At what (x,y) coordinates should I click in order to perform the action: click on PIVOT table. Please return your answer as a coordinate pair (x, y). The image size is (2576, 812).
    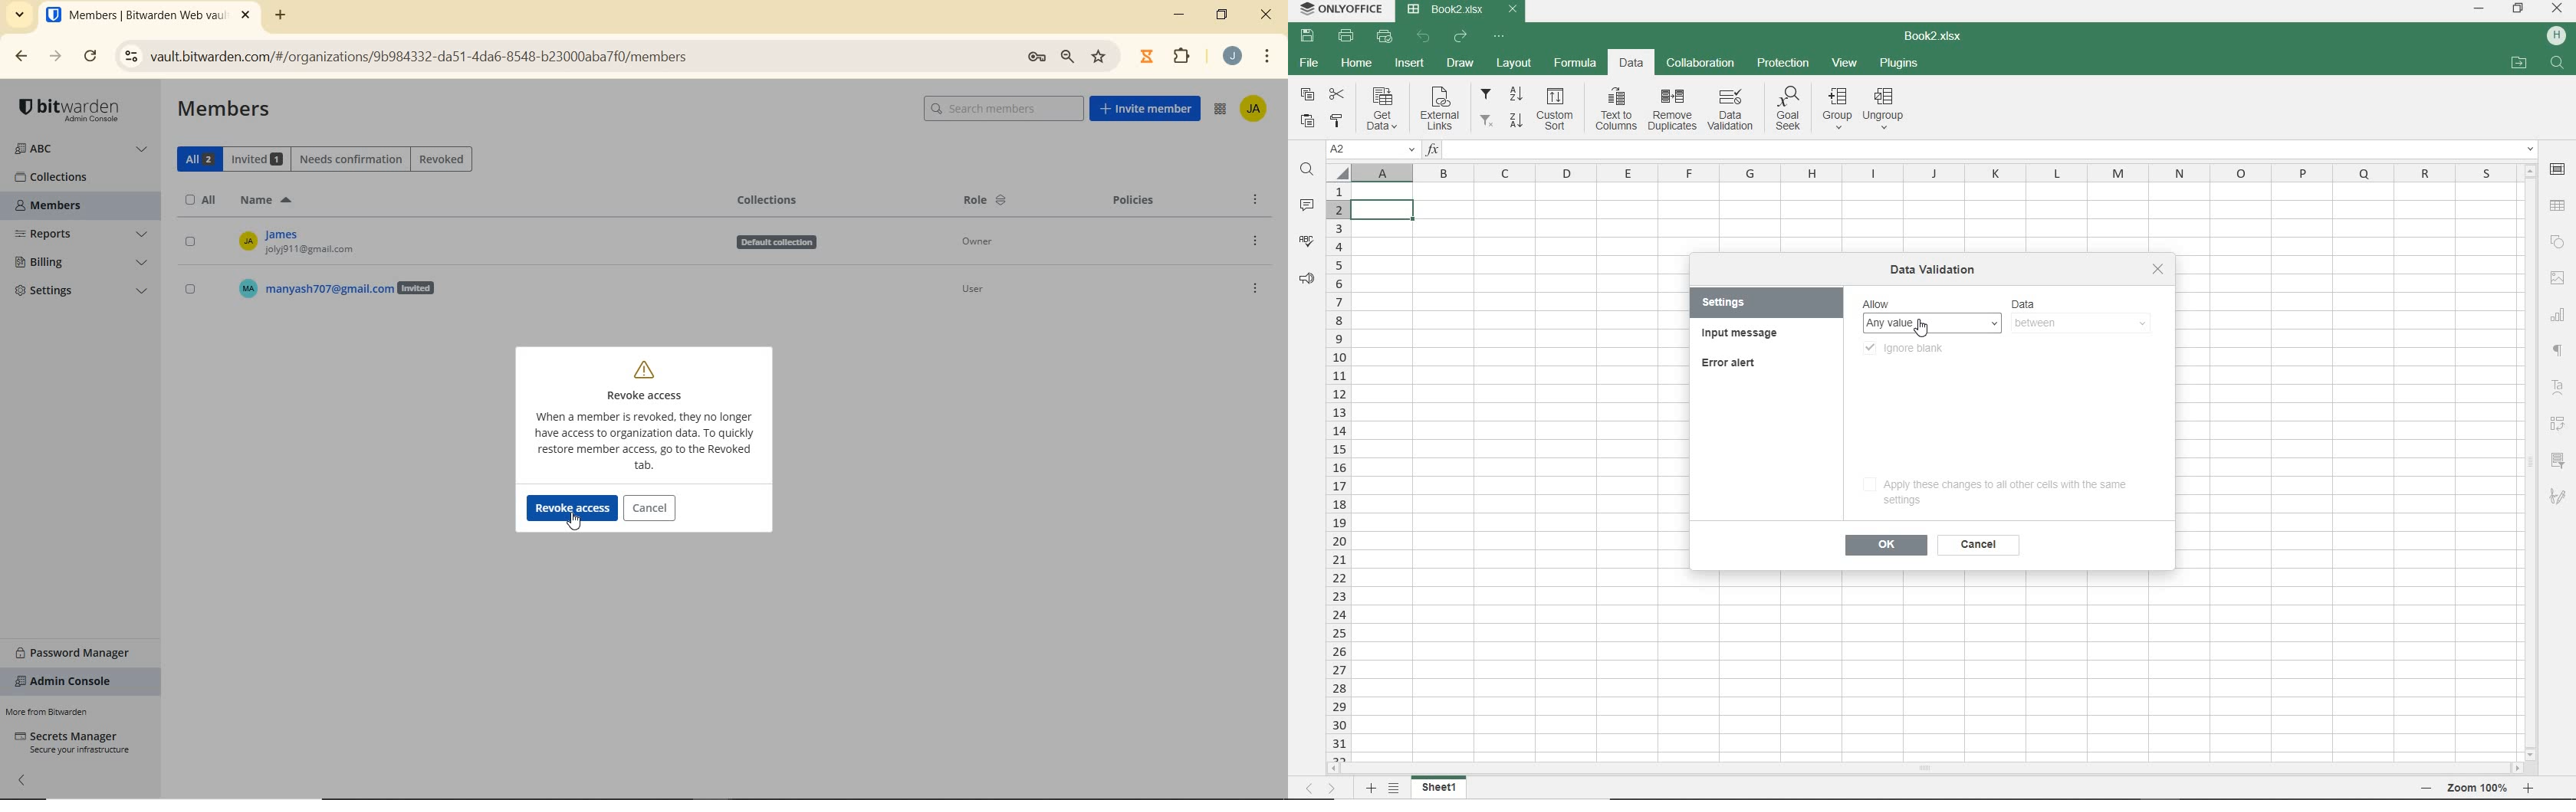
    Looking at the image, I should click on (2558, 424).